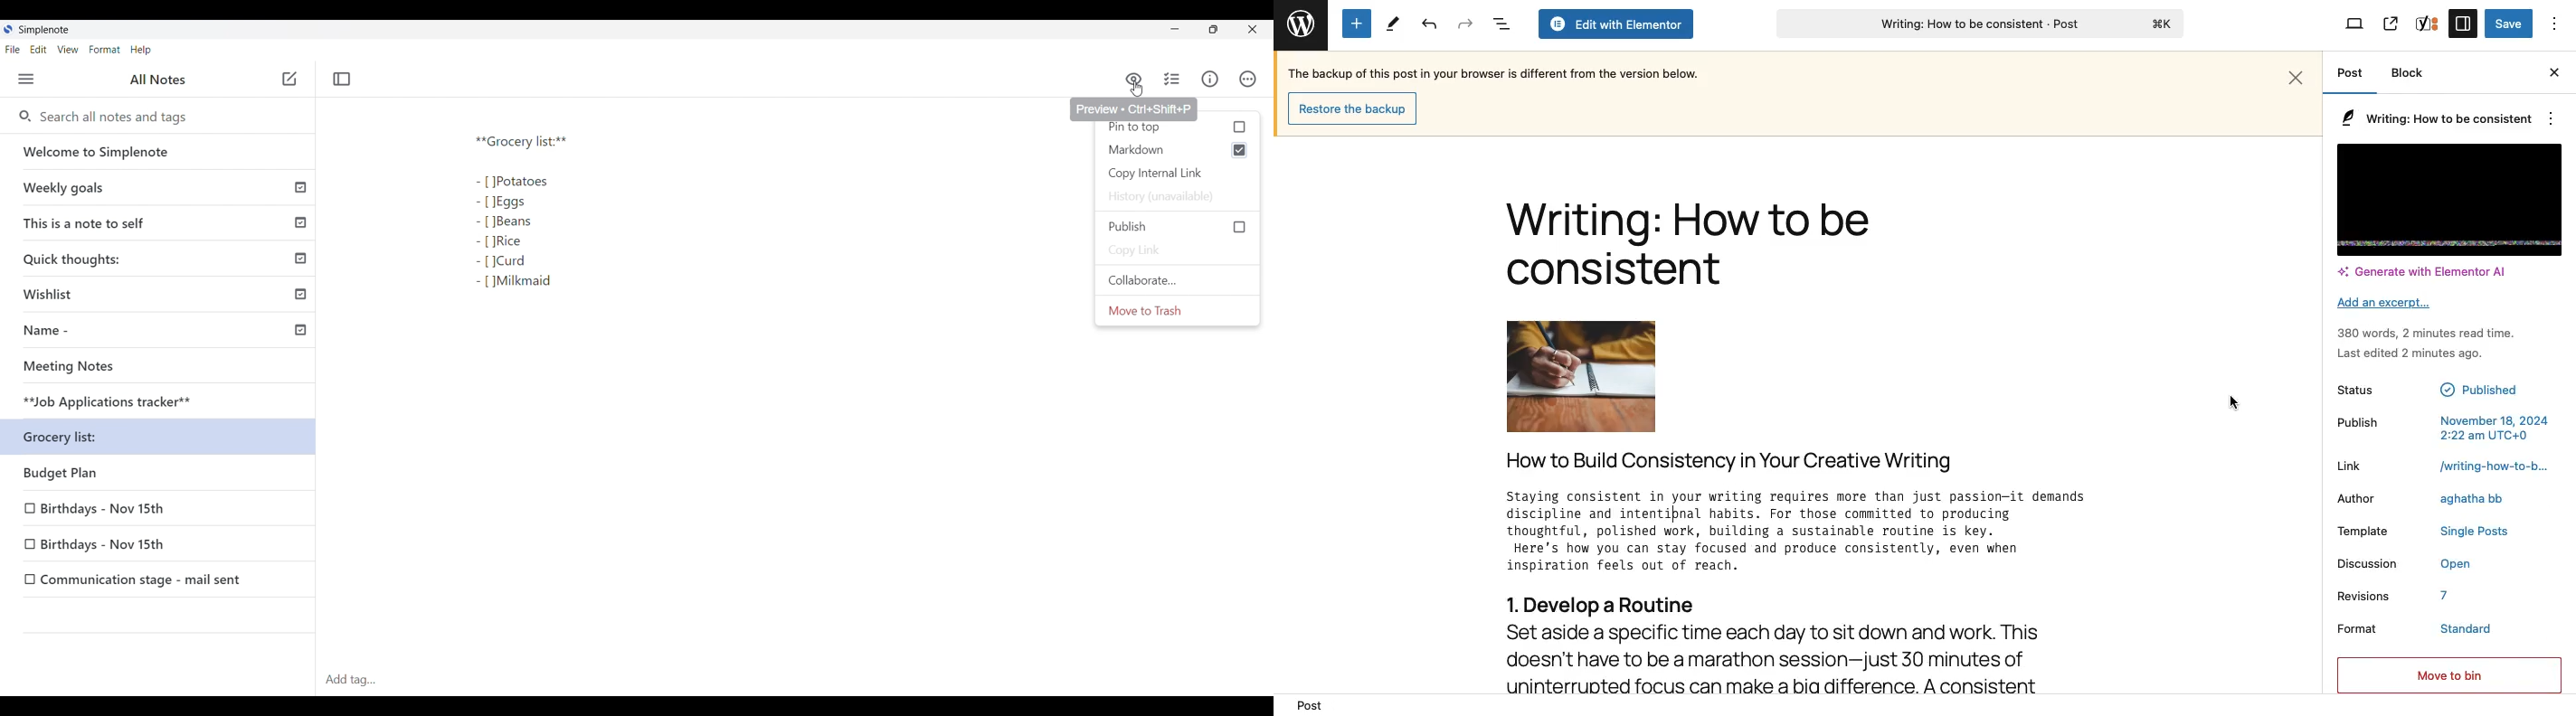 This screenshot has width=2576, height=728. What do you see at coordinates (163, 296) in the screenshot?
I see `Wishlist` at bounding box center [163, 296].